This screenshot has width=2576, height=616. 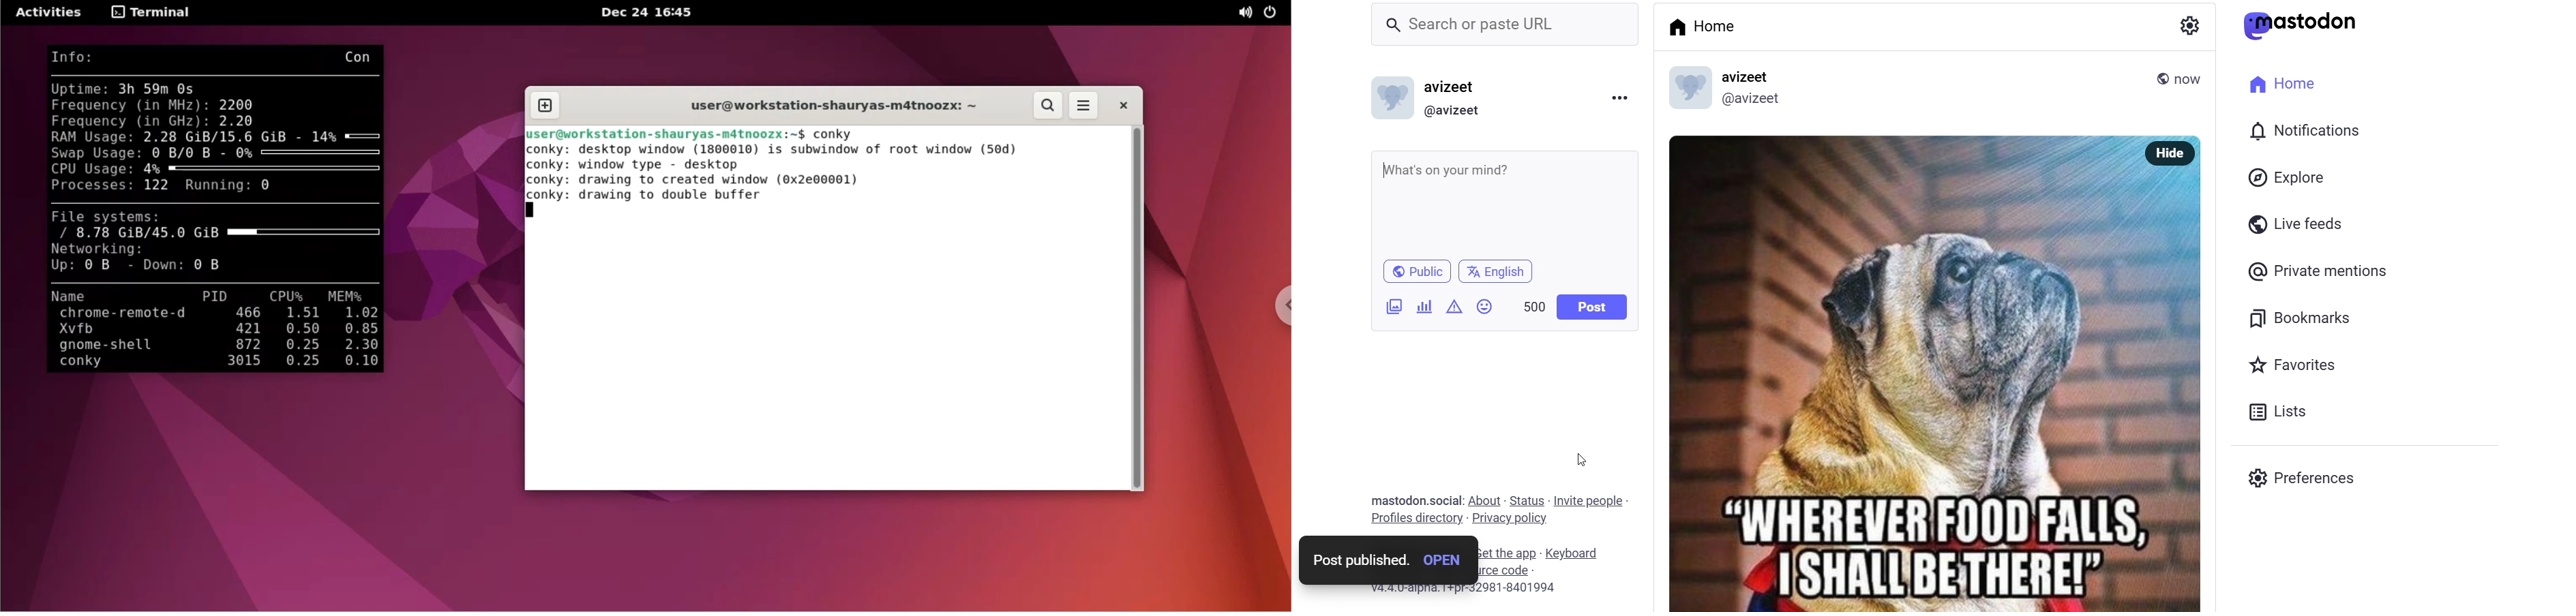 What do you see at coordinates (2307, 24) in the screenshot?
I see `mastodon` at bounding box center [2307, 24].